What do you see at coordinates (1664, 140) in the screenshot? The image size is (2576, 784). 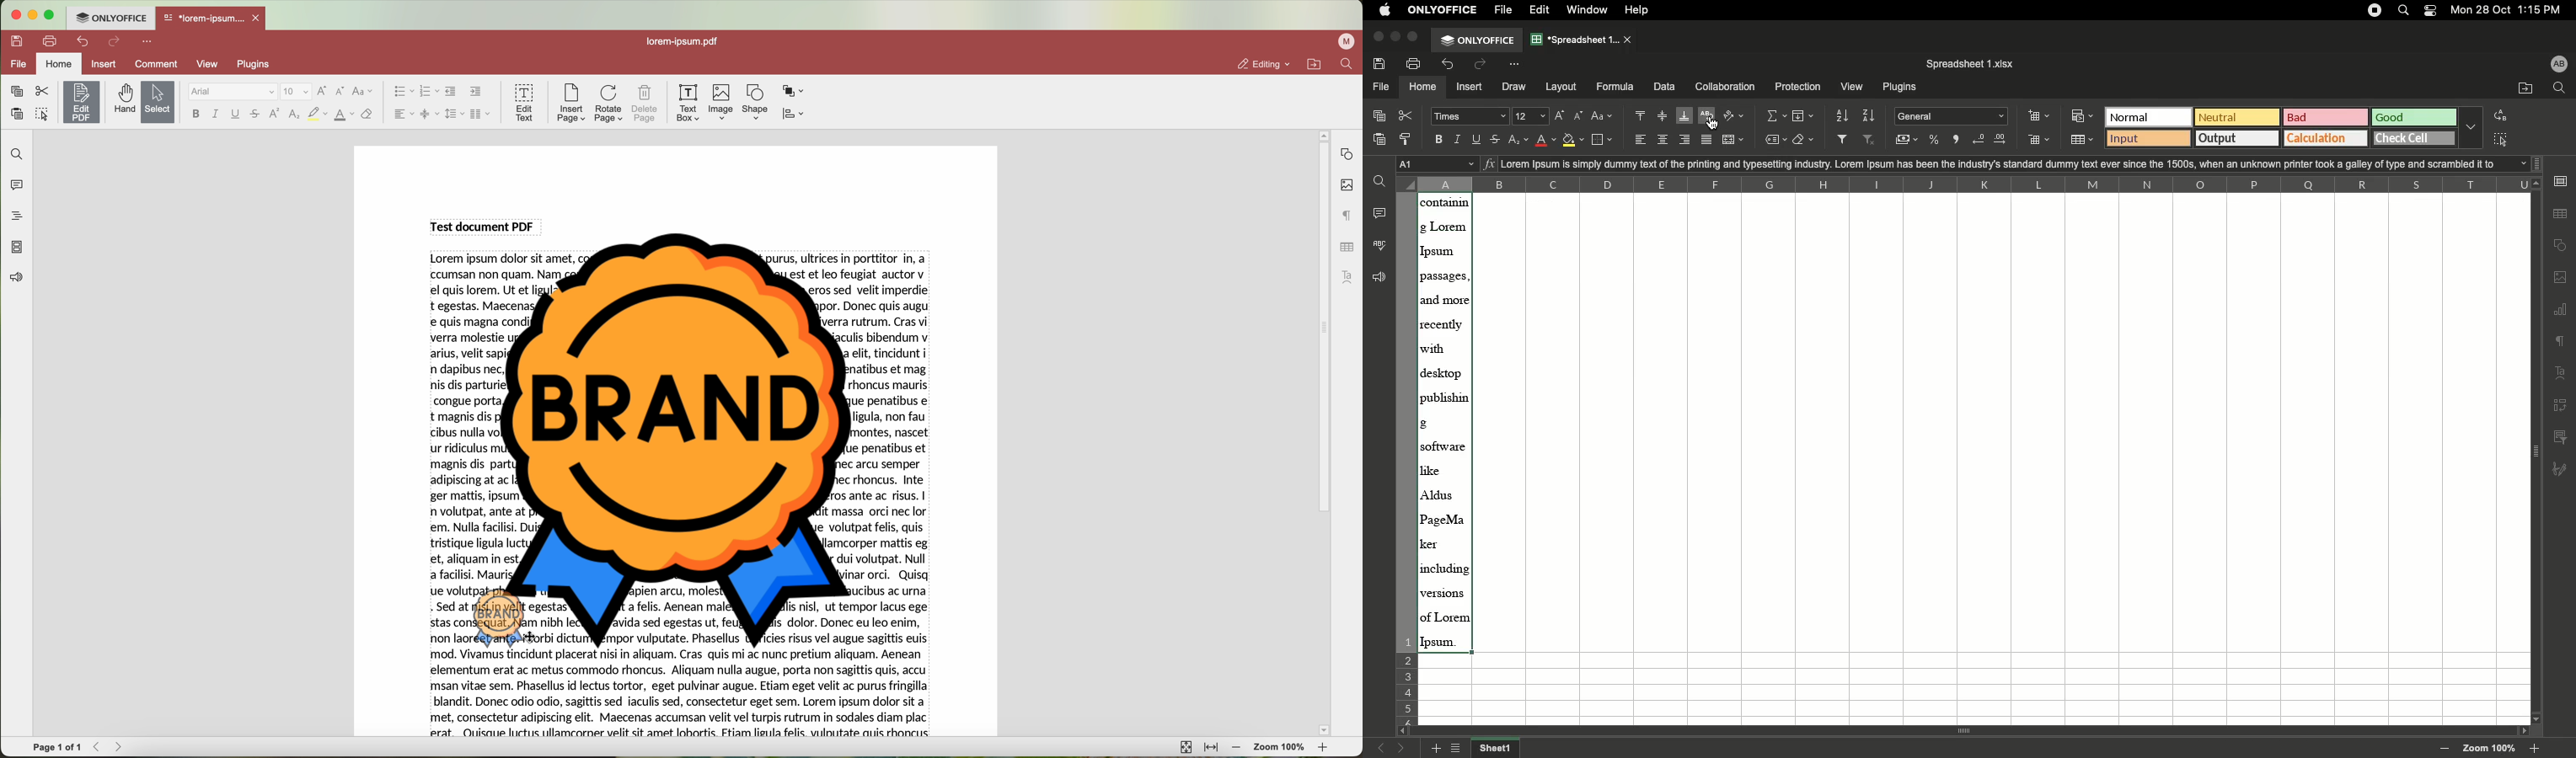 I see `Align center` at bounding box center [1664, 140].